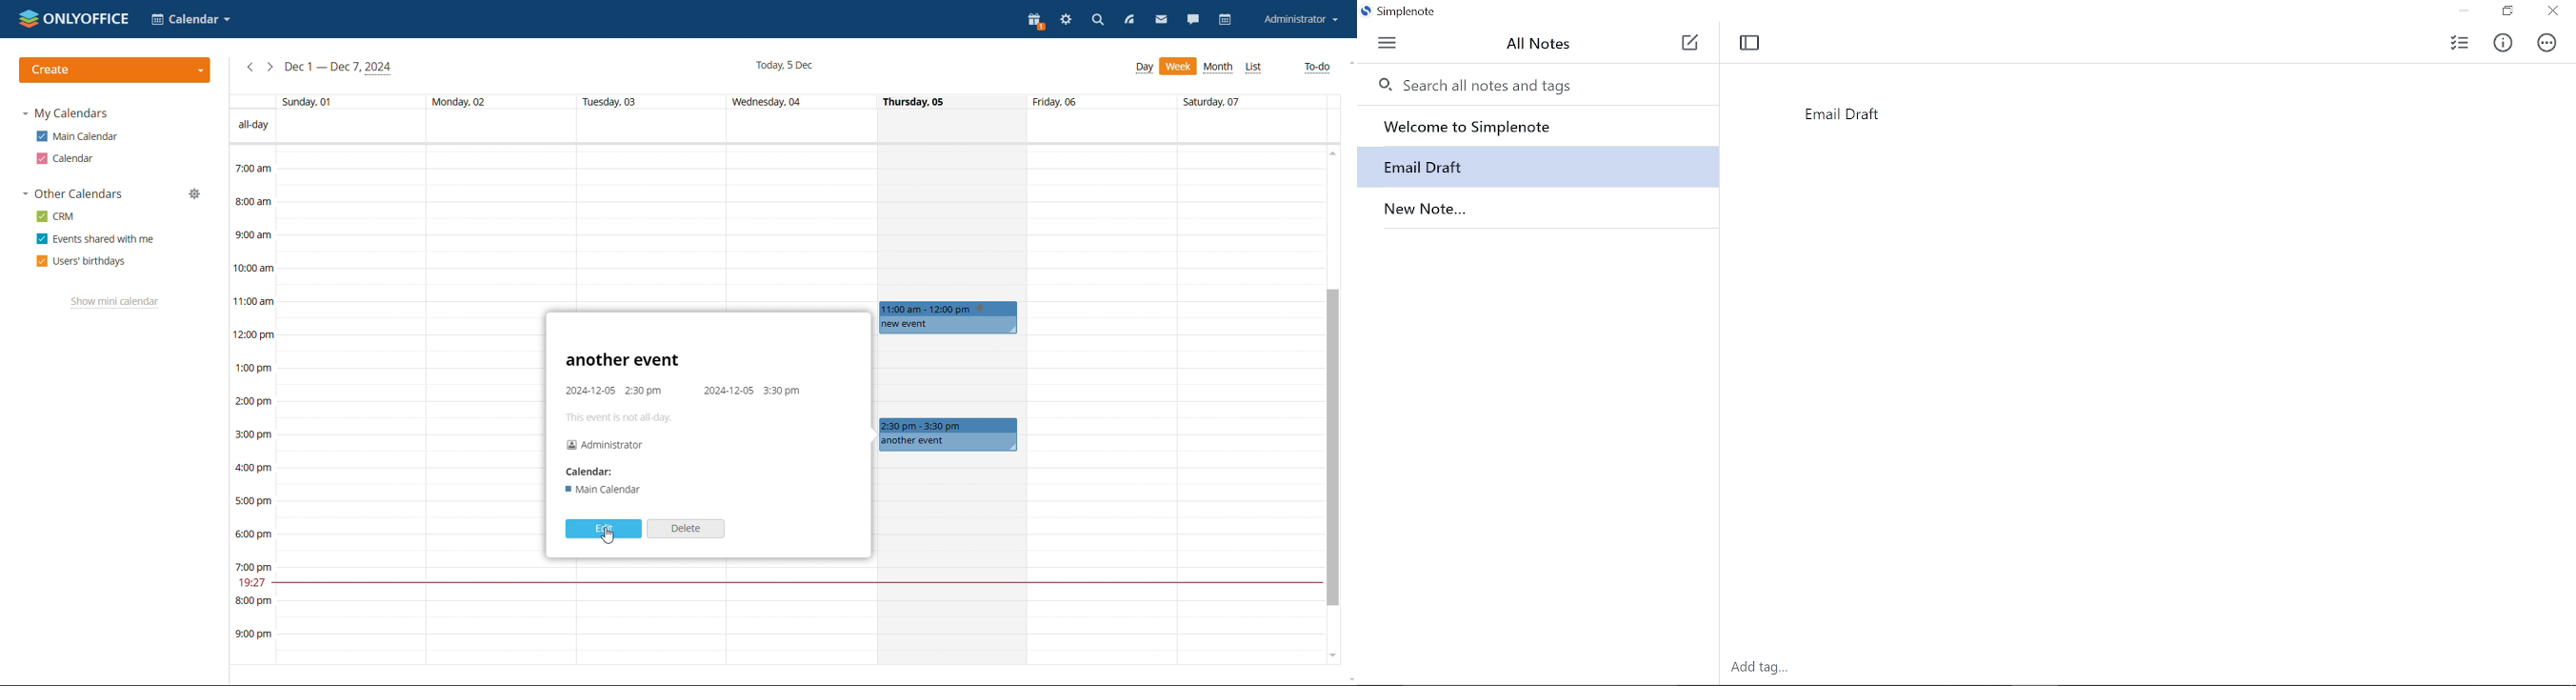 The width and height of the screenshot is (2576, 700). I want to click on 4:00 pm, so click(254, 467).